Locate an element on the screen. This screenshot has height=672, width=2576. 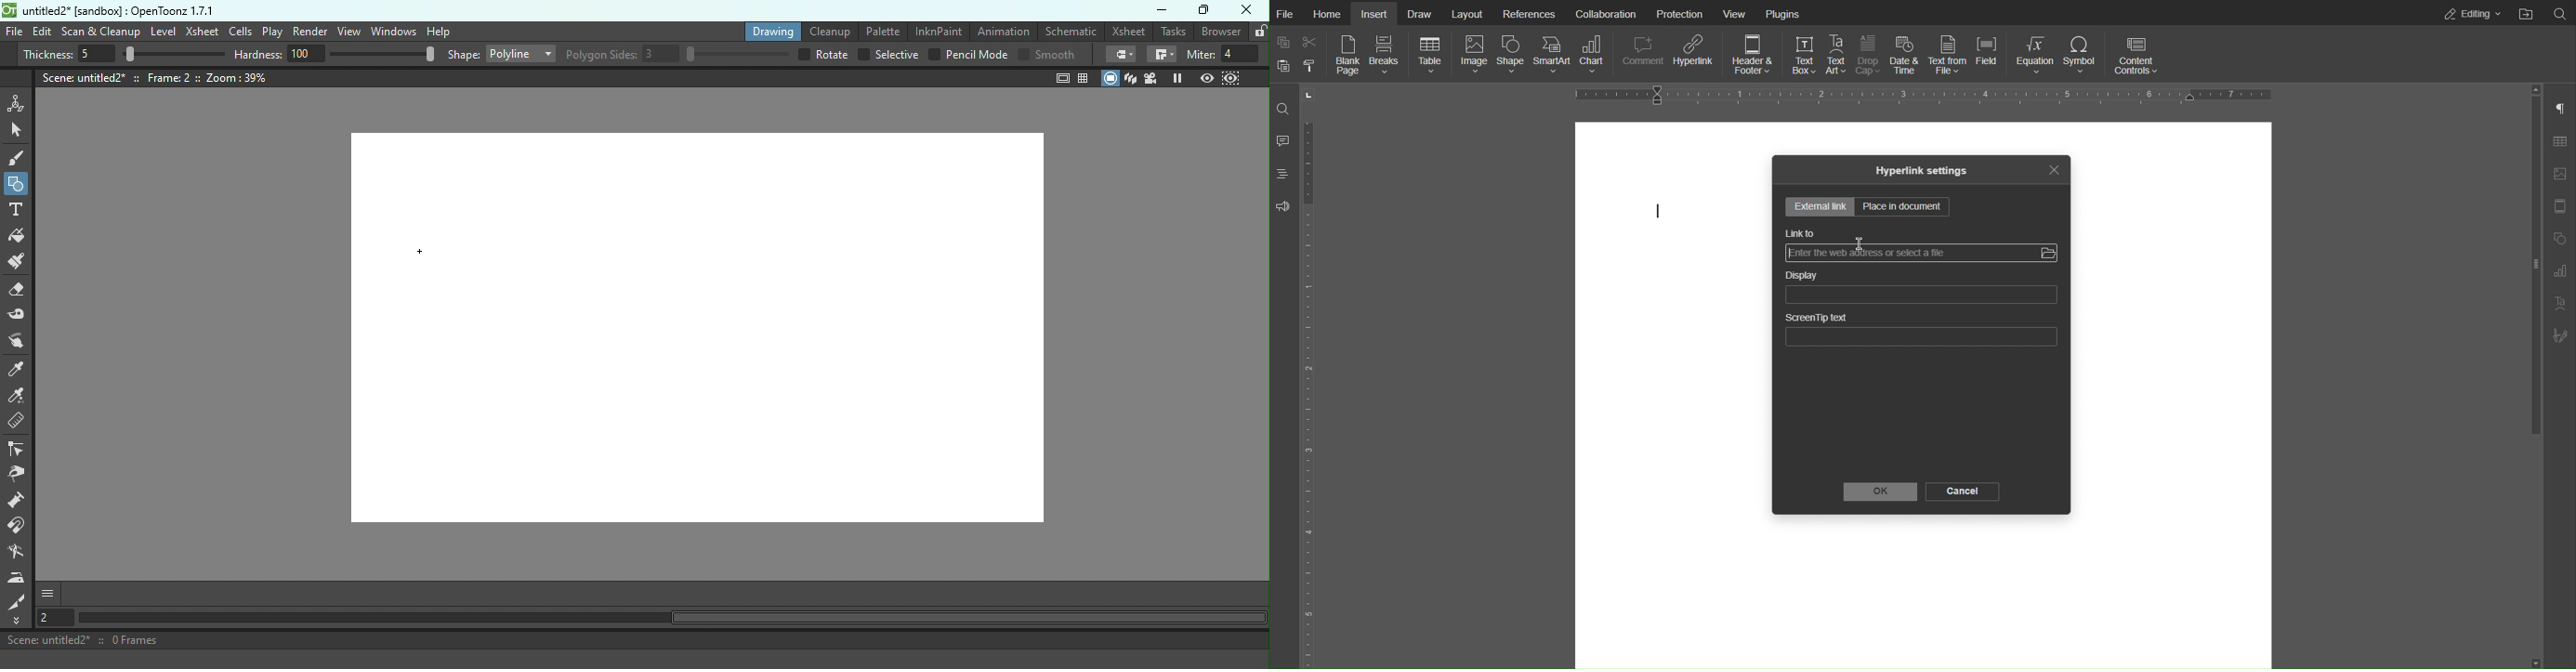
Schematic is located at coordinates (1070, 30).